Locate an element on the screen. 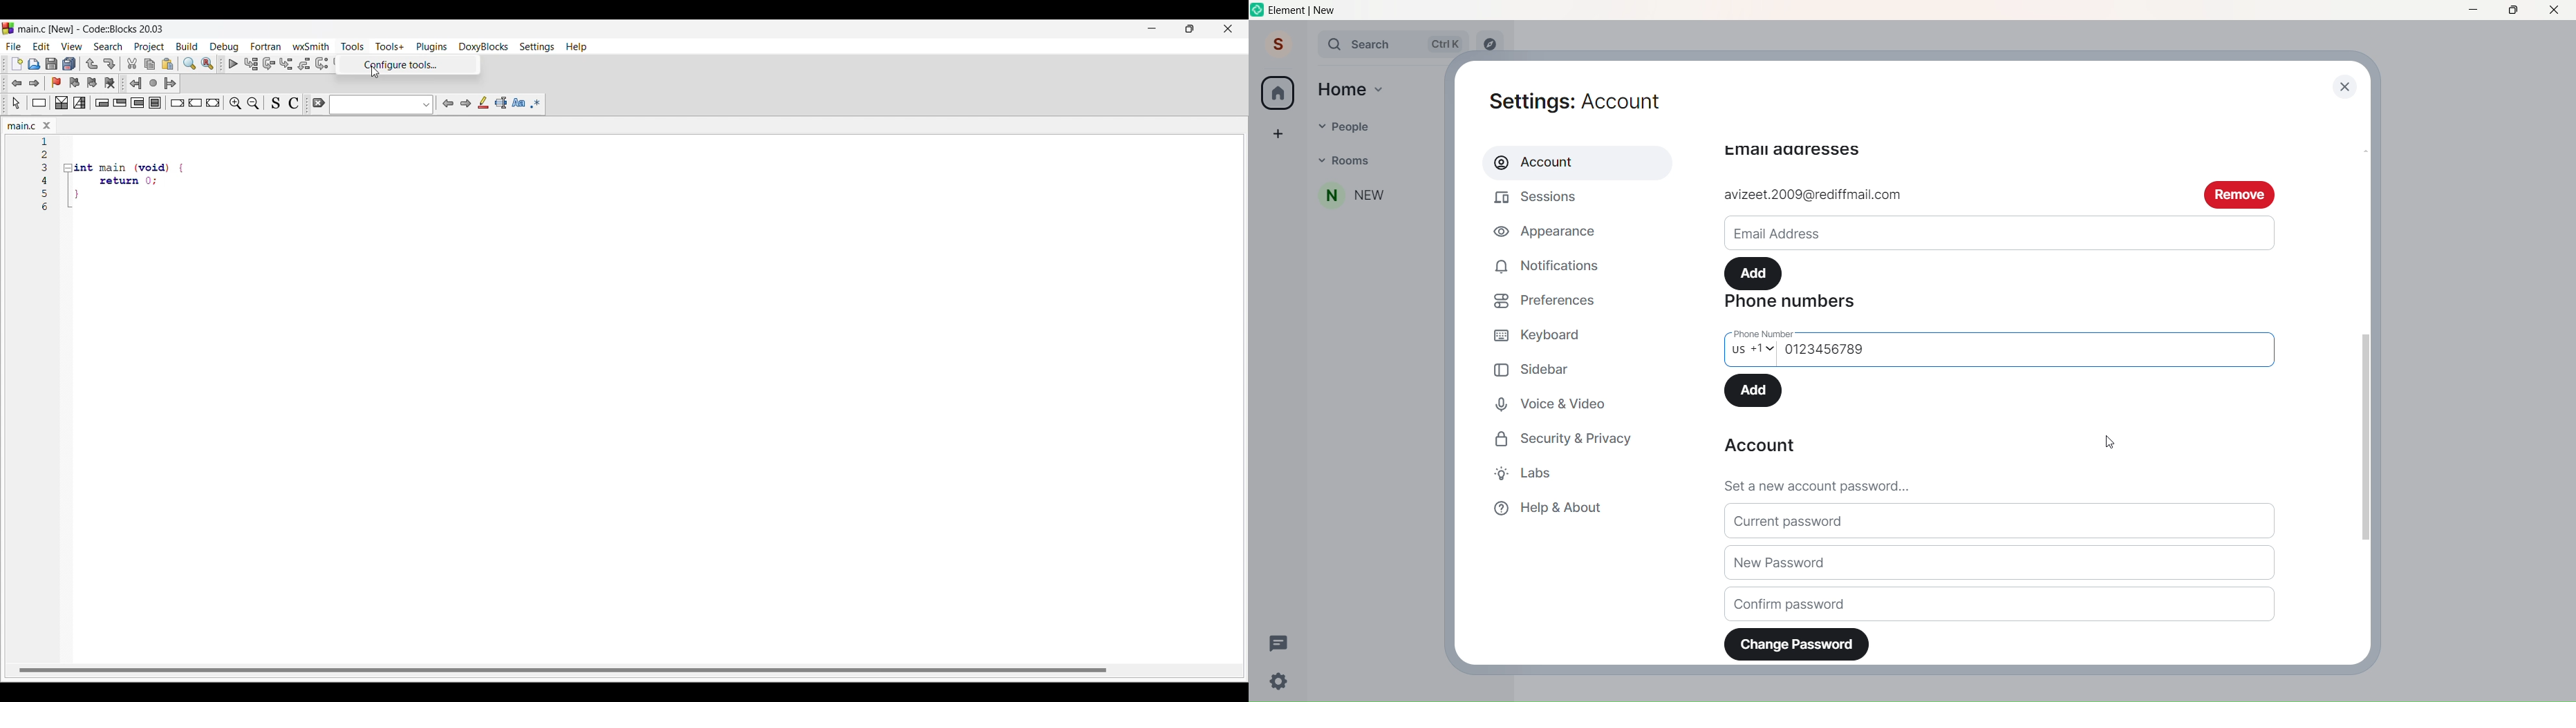 The image size is (2576, 728). Project menu is located at coordinates (150, 47).